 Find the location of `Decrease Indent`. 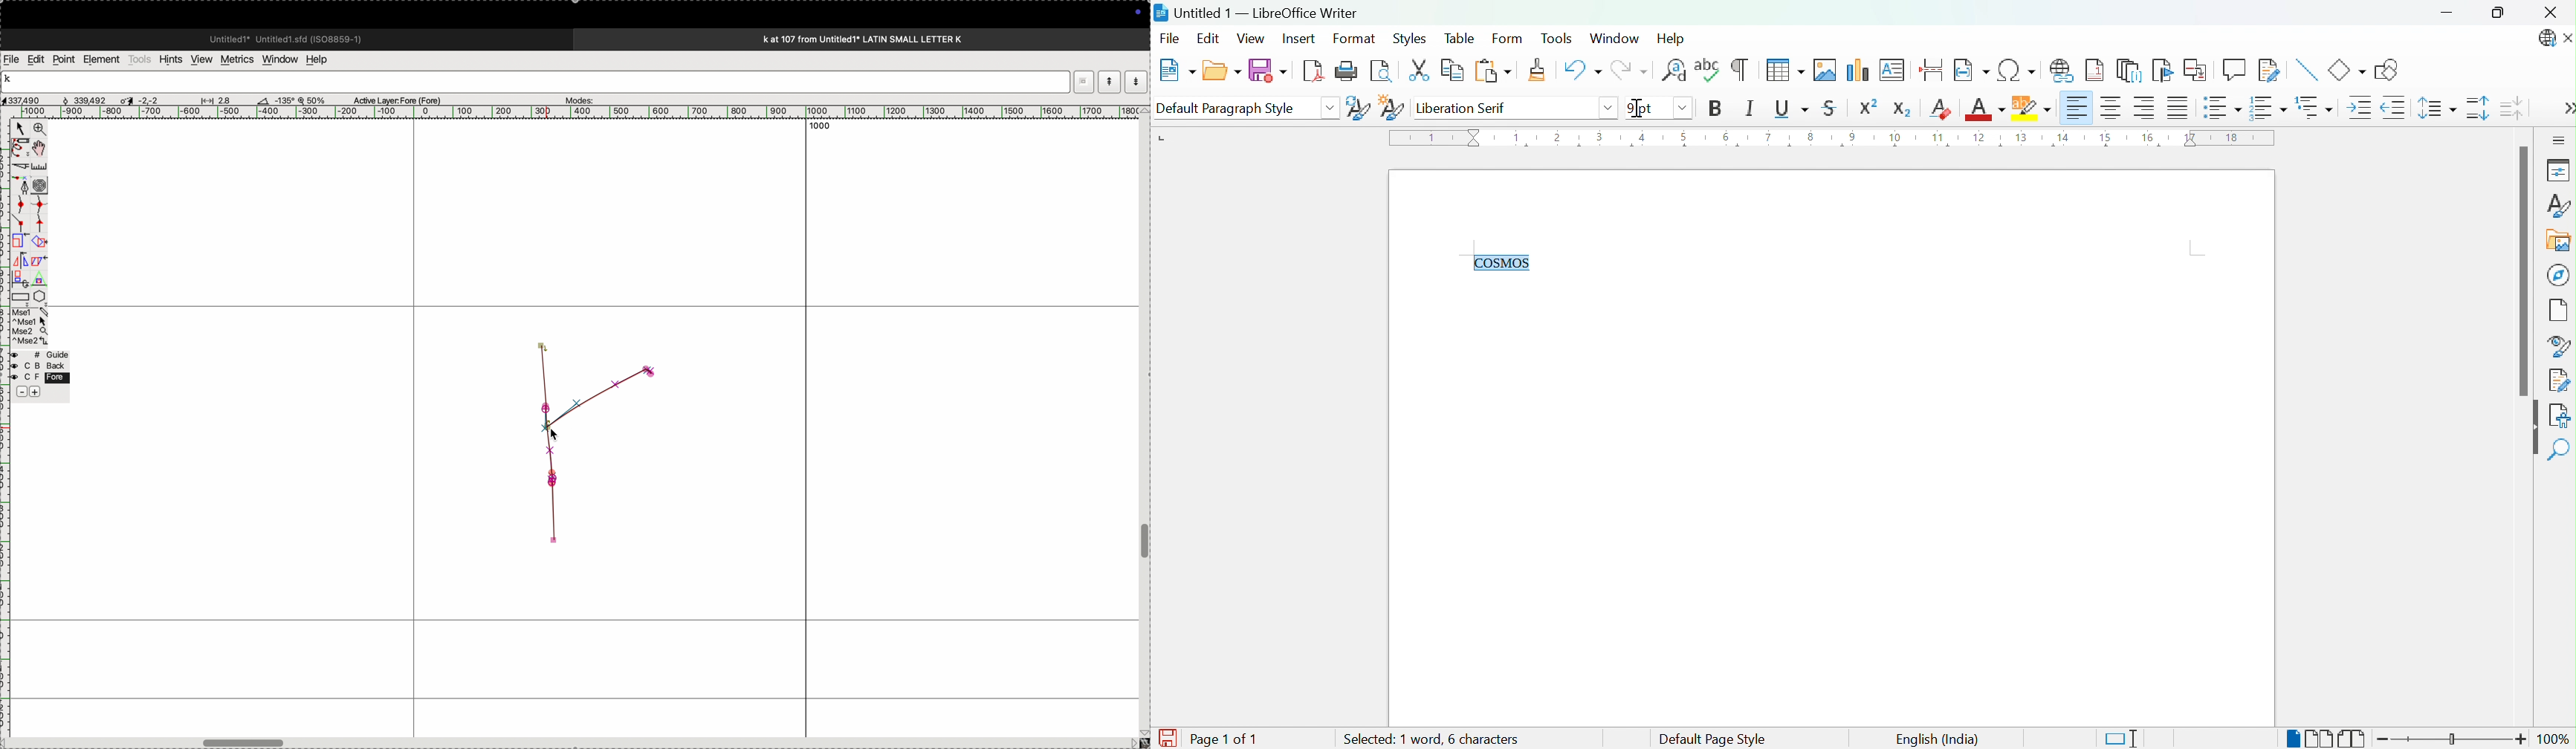

Decrease Indent is located at coordinates (2393, 109).